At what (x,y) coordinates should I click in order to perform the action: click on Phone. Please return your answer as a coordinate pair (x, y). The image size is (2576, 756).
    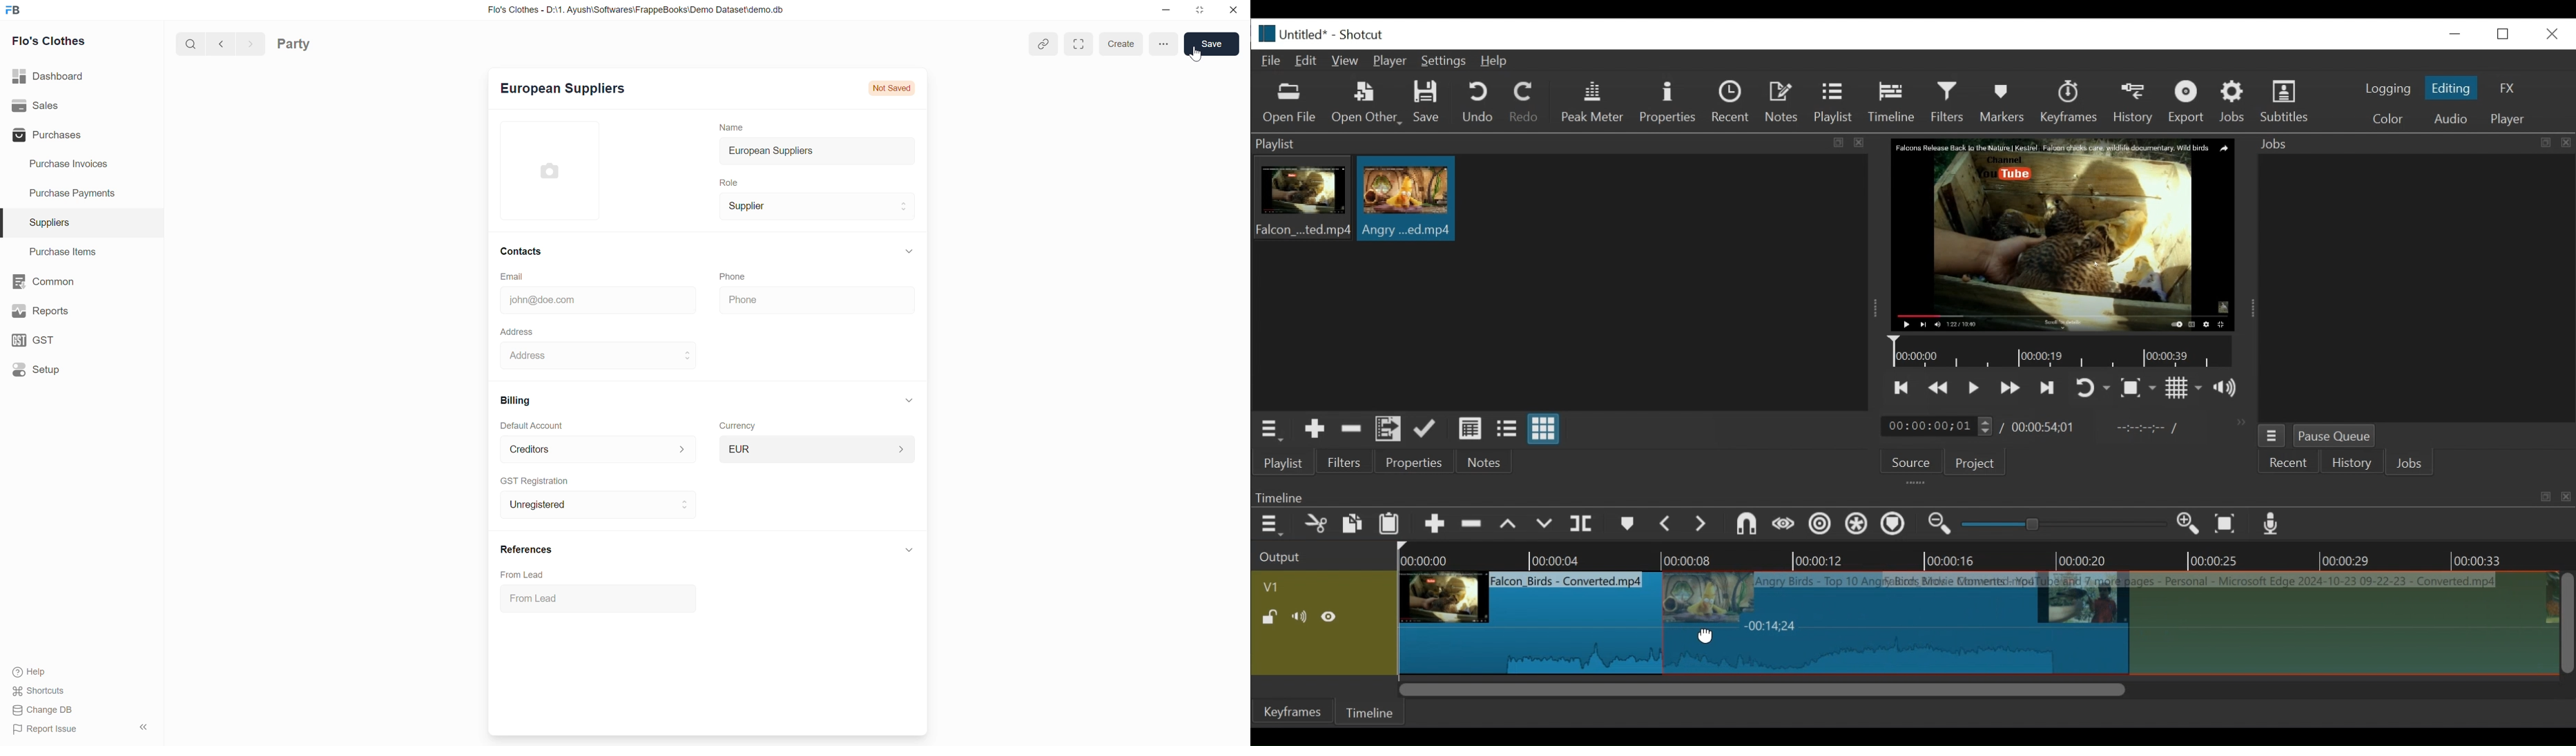
    Looking at the image, I should click on (766, 300).